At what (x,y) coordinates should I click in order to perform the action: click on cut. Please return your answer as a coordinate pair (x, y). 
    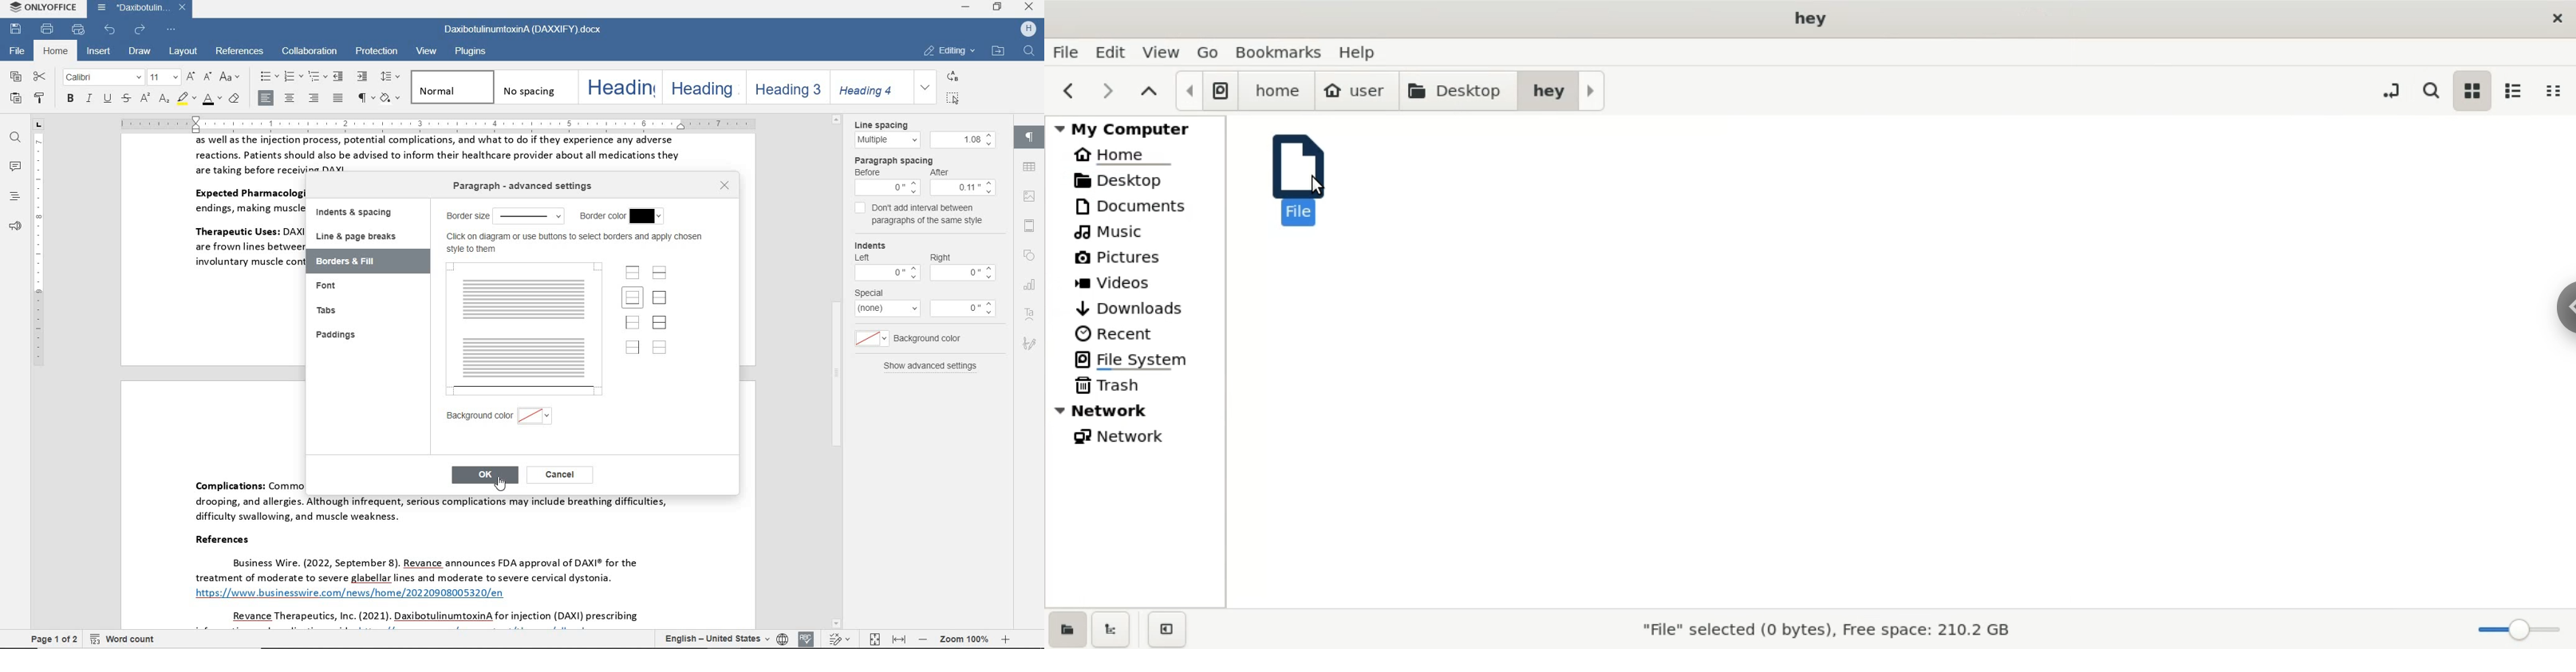
    Looking at the image, I should click on (40, 77).